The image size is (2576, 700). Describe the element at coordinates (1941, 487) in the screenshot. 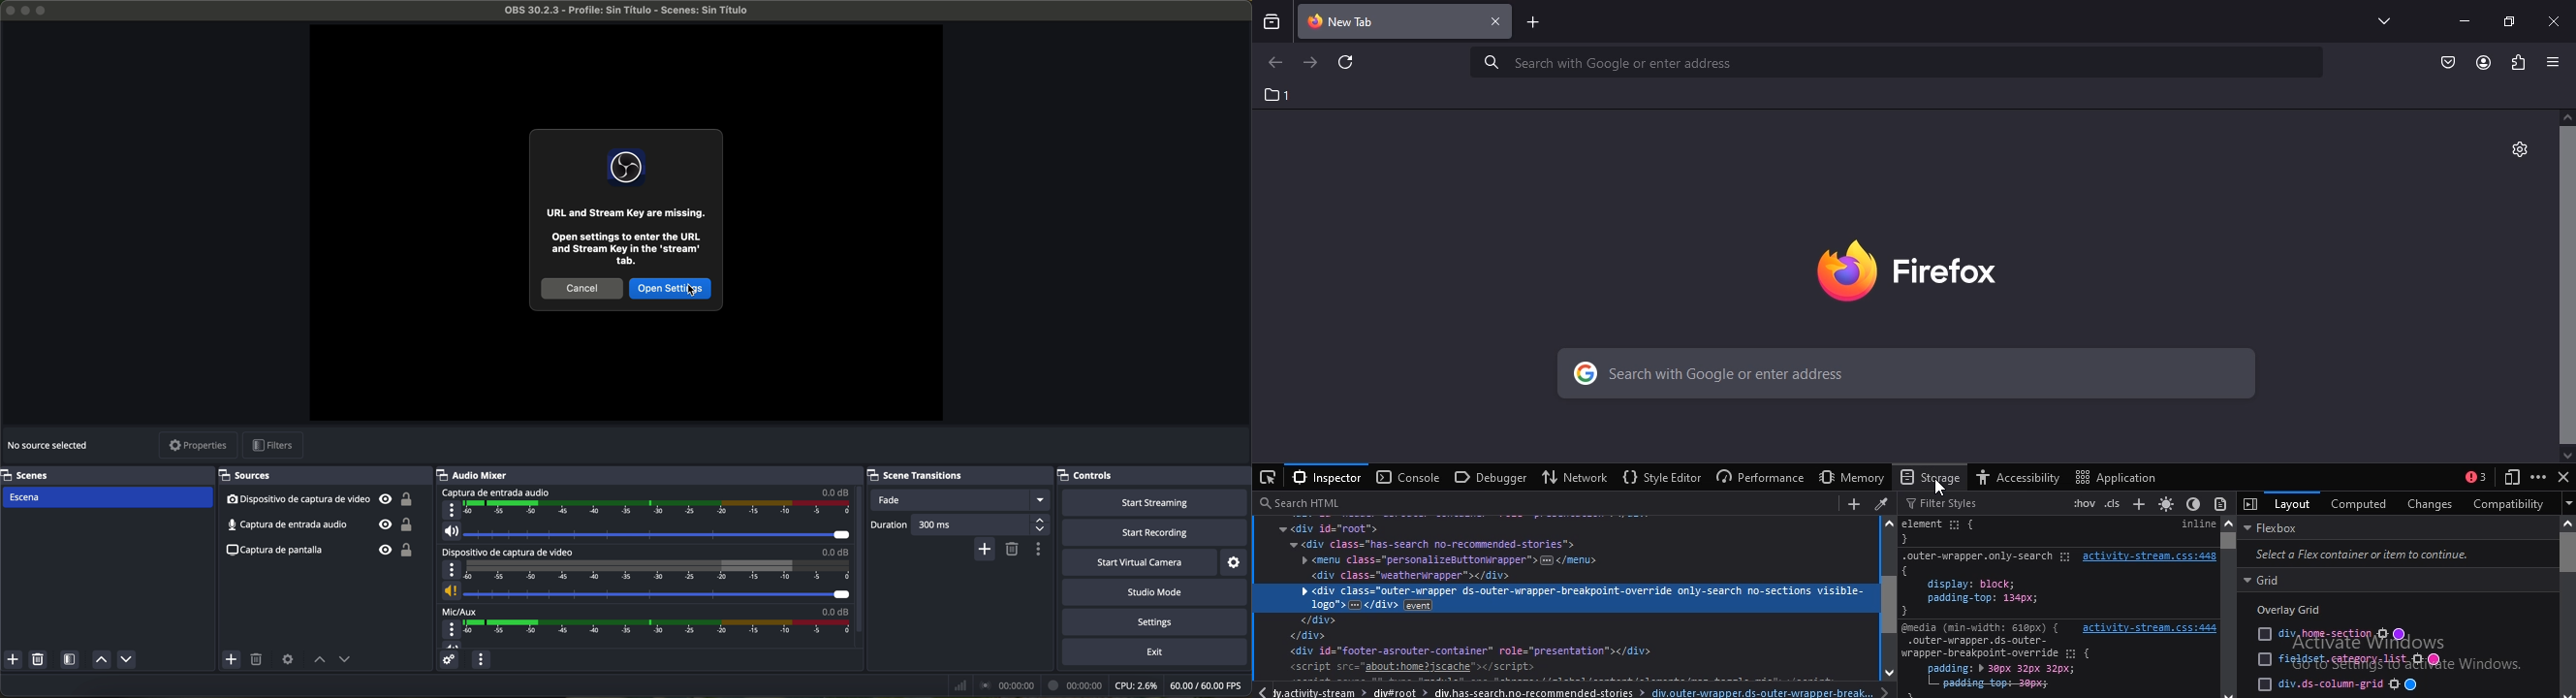

I see `cursor` at that location.